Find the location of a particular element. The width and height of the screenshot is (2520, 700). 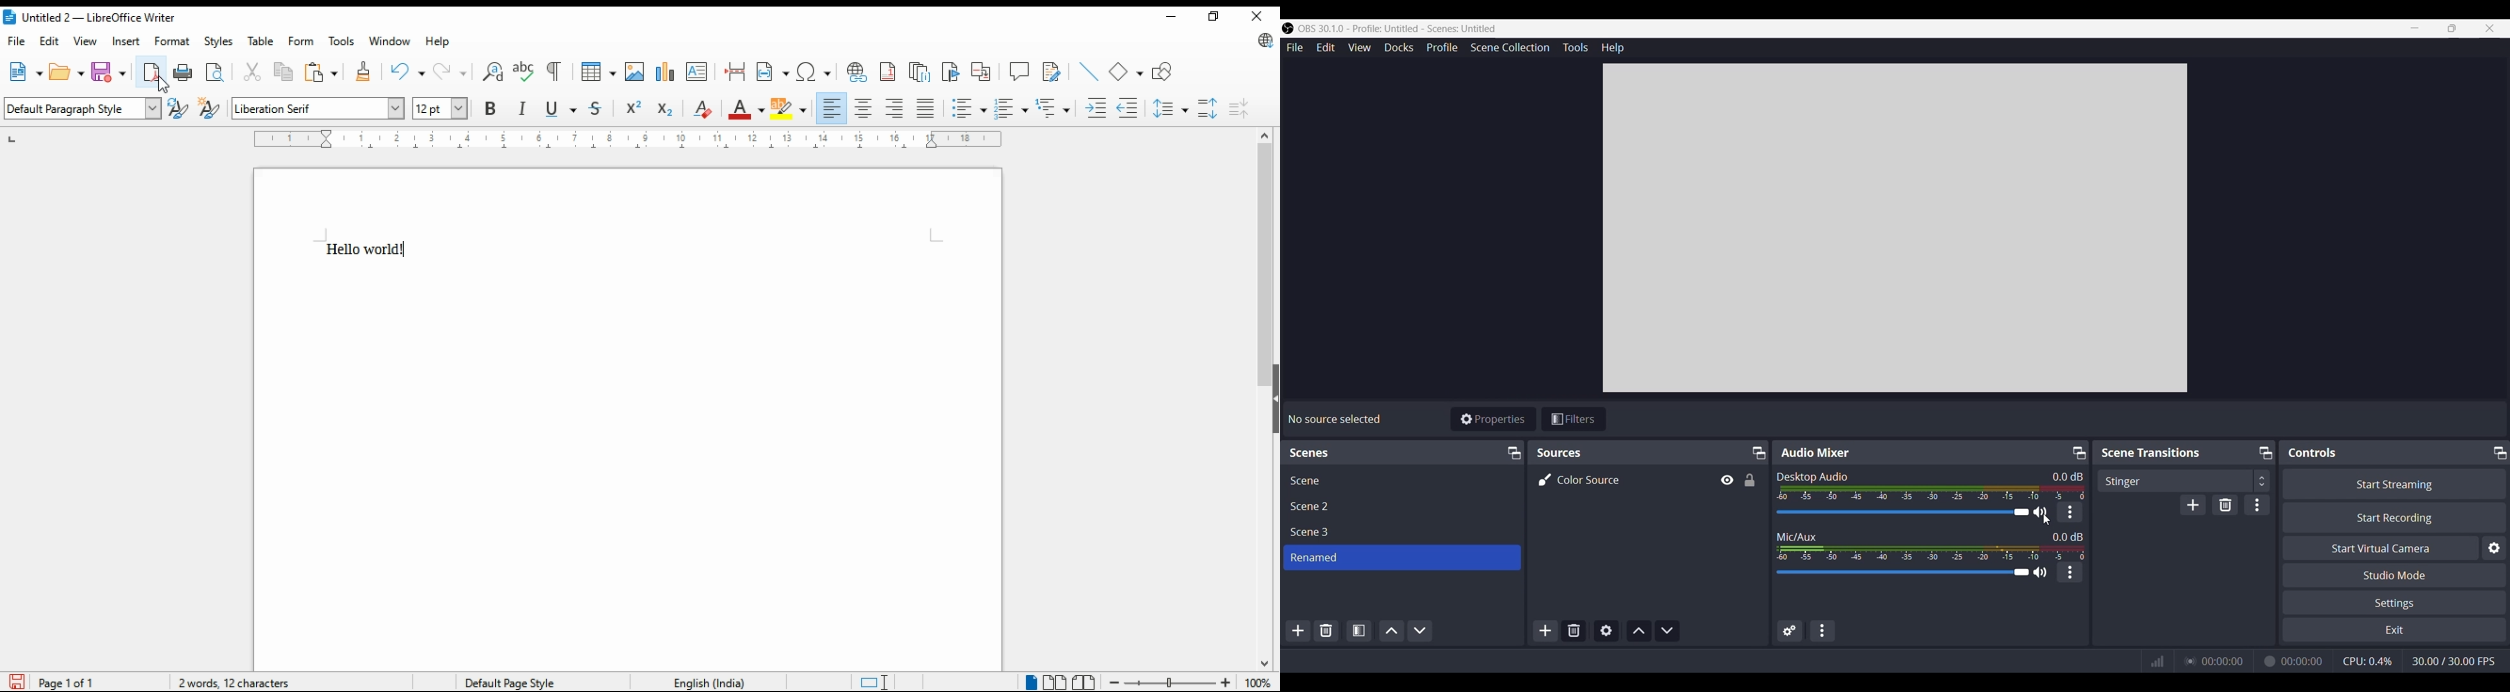

export directly as pdf is located at coordinates (152, 71).